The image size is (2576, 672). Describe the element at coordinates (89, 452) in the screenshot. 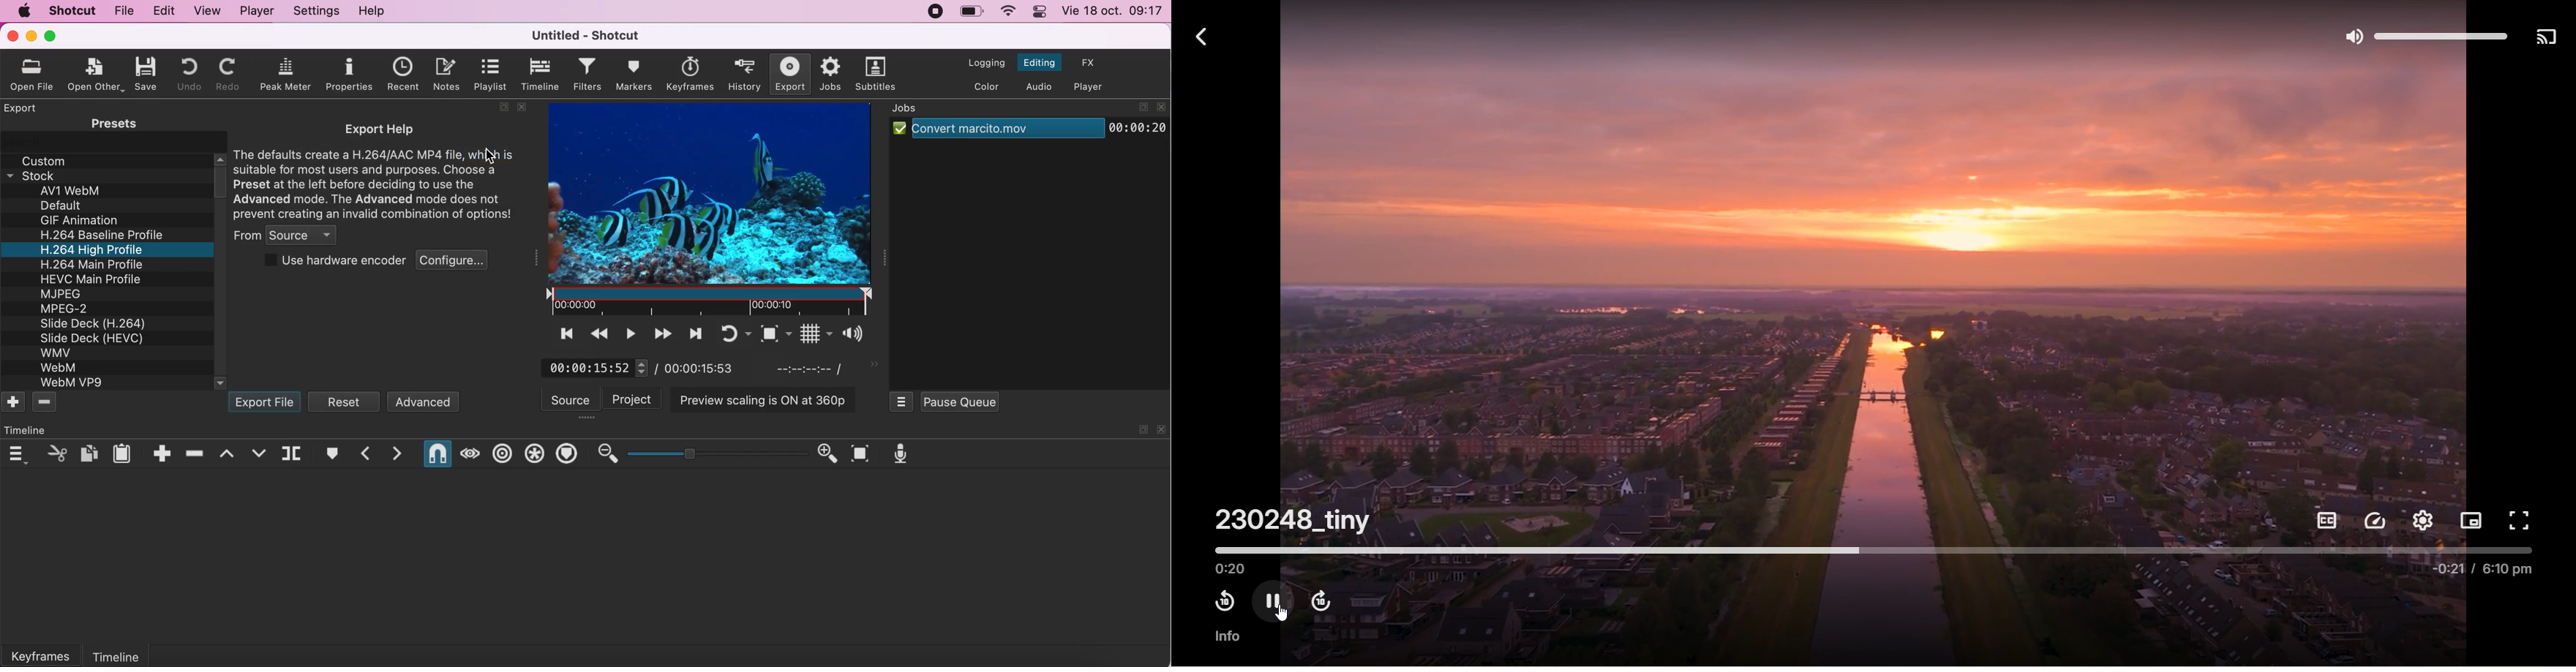

I see `copy` at that location.